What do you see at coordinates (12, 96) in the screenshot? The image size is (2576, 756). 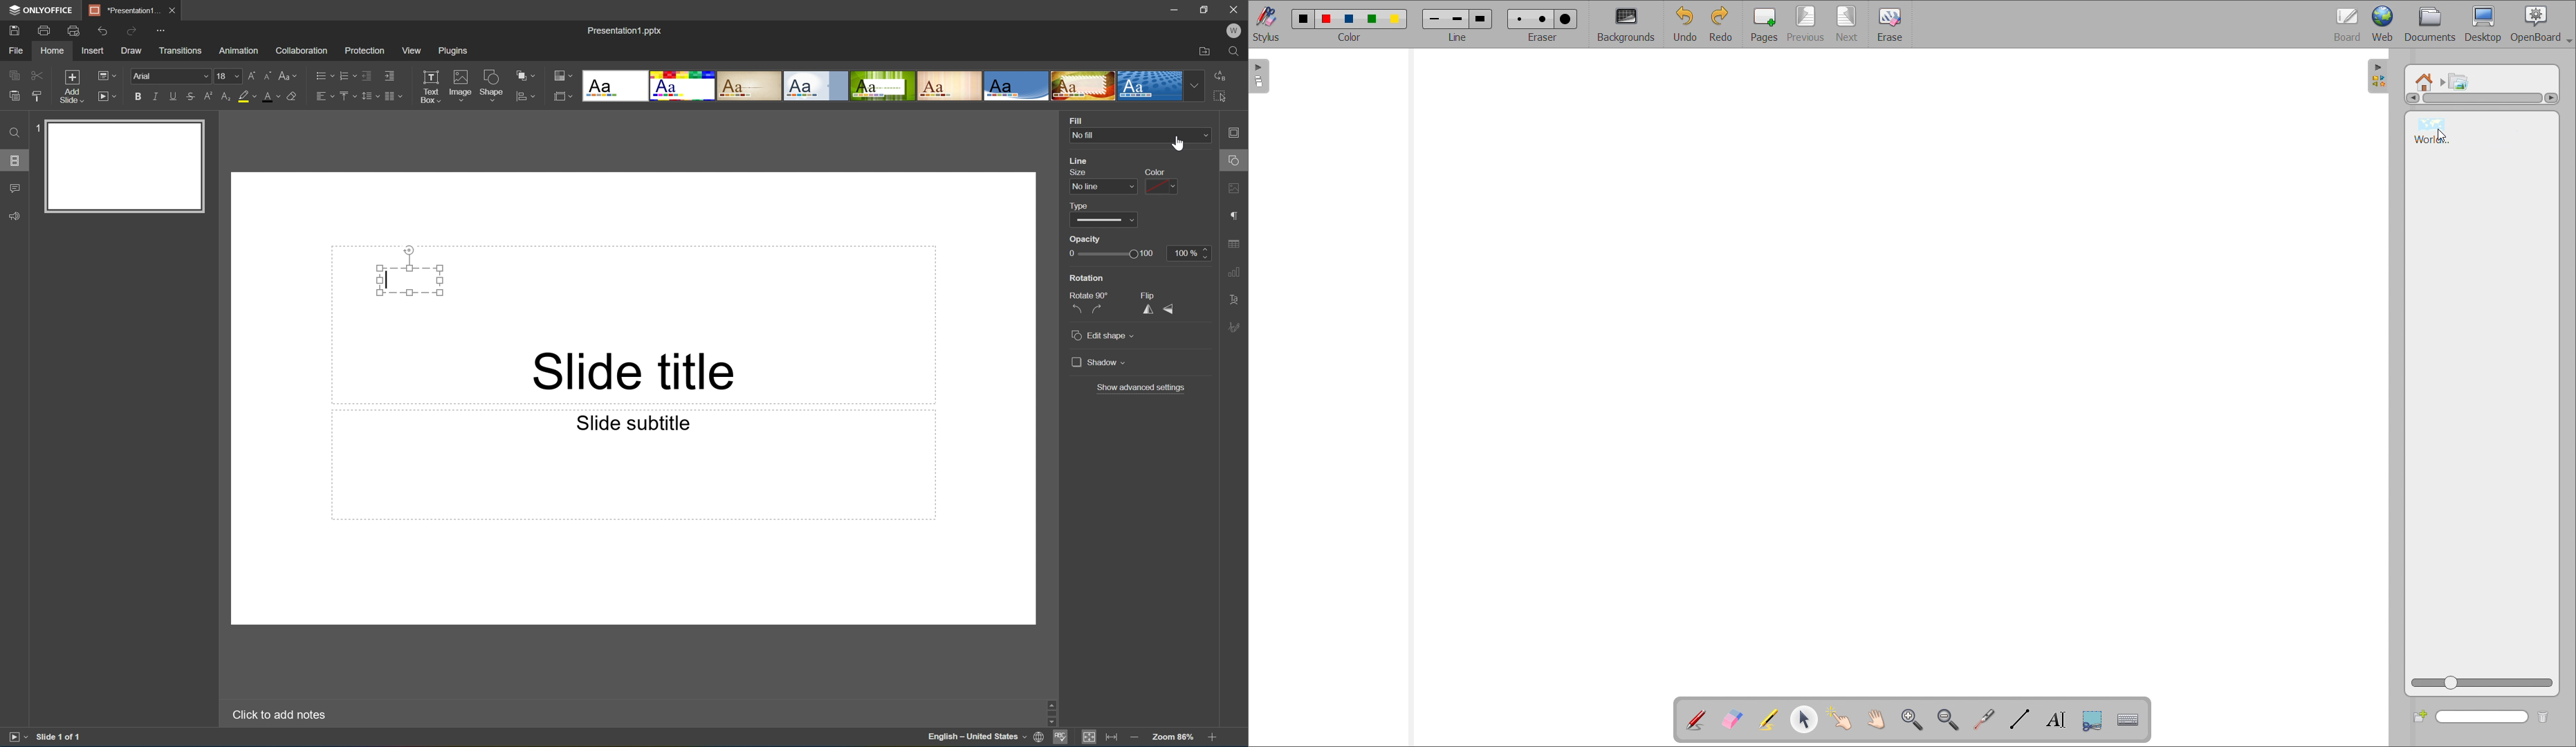 I see `Paste` at bounding box center [12, 96].